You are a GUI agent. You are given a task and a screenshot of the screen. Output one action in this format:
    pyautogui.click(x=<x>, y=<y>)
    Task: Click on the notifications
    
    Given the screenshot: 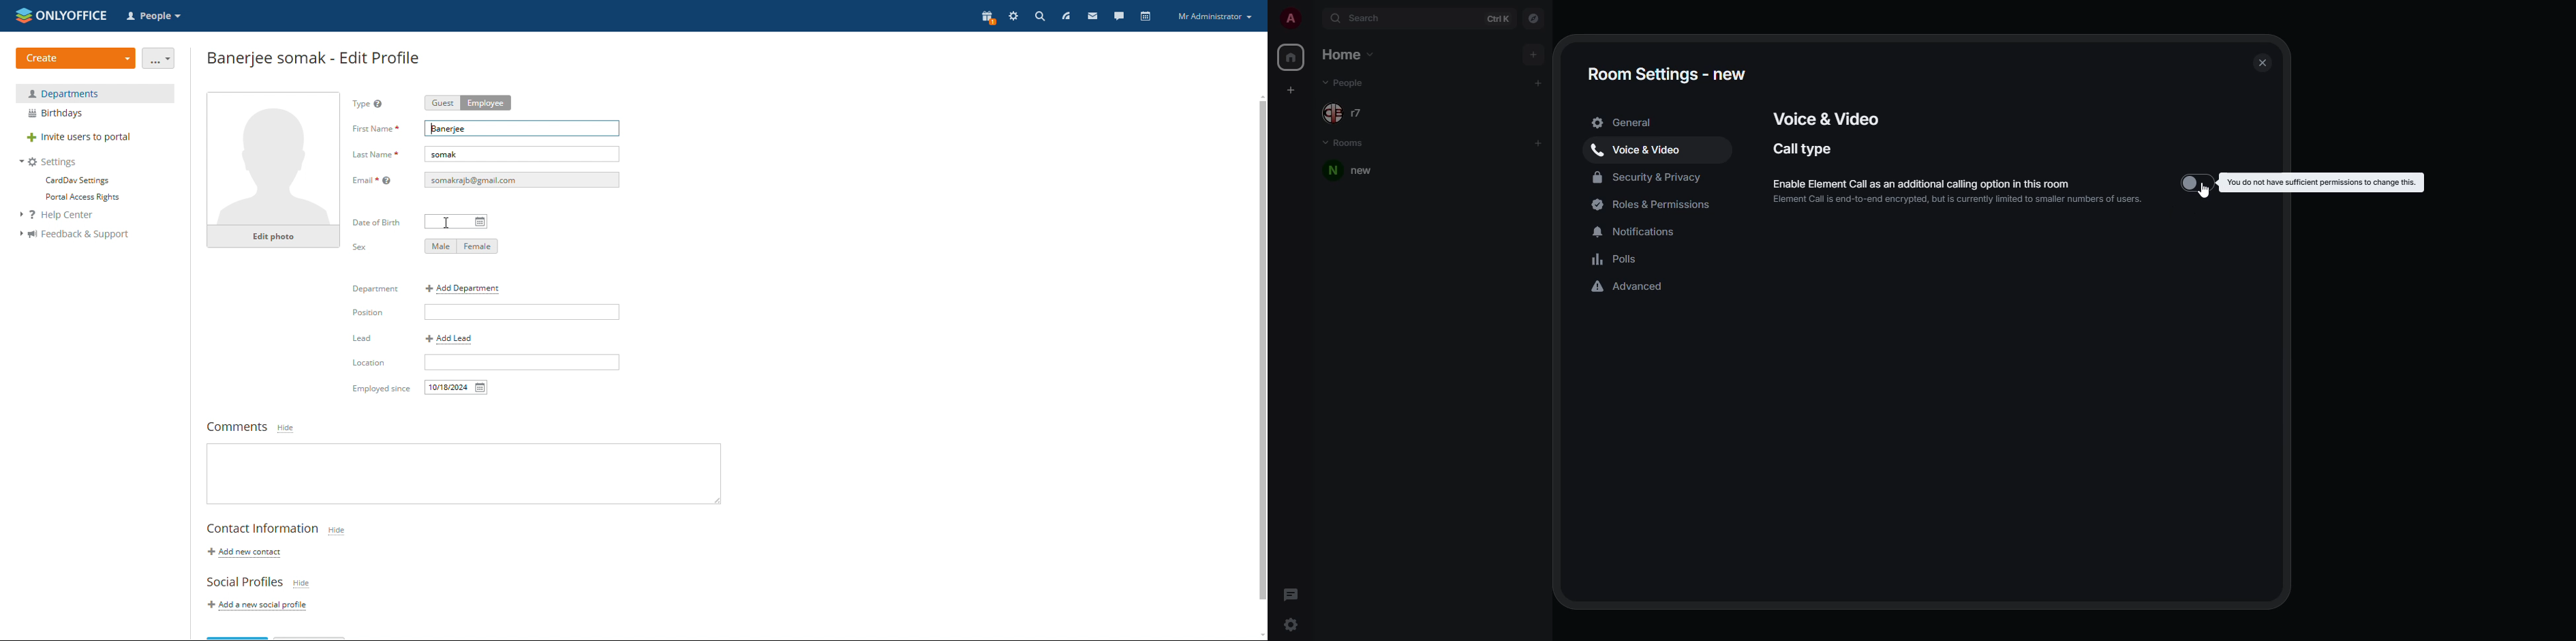 What is the action you would take?
    pyautogui.click(x=1641, y=230)
    